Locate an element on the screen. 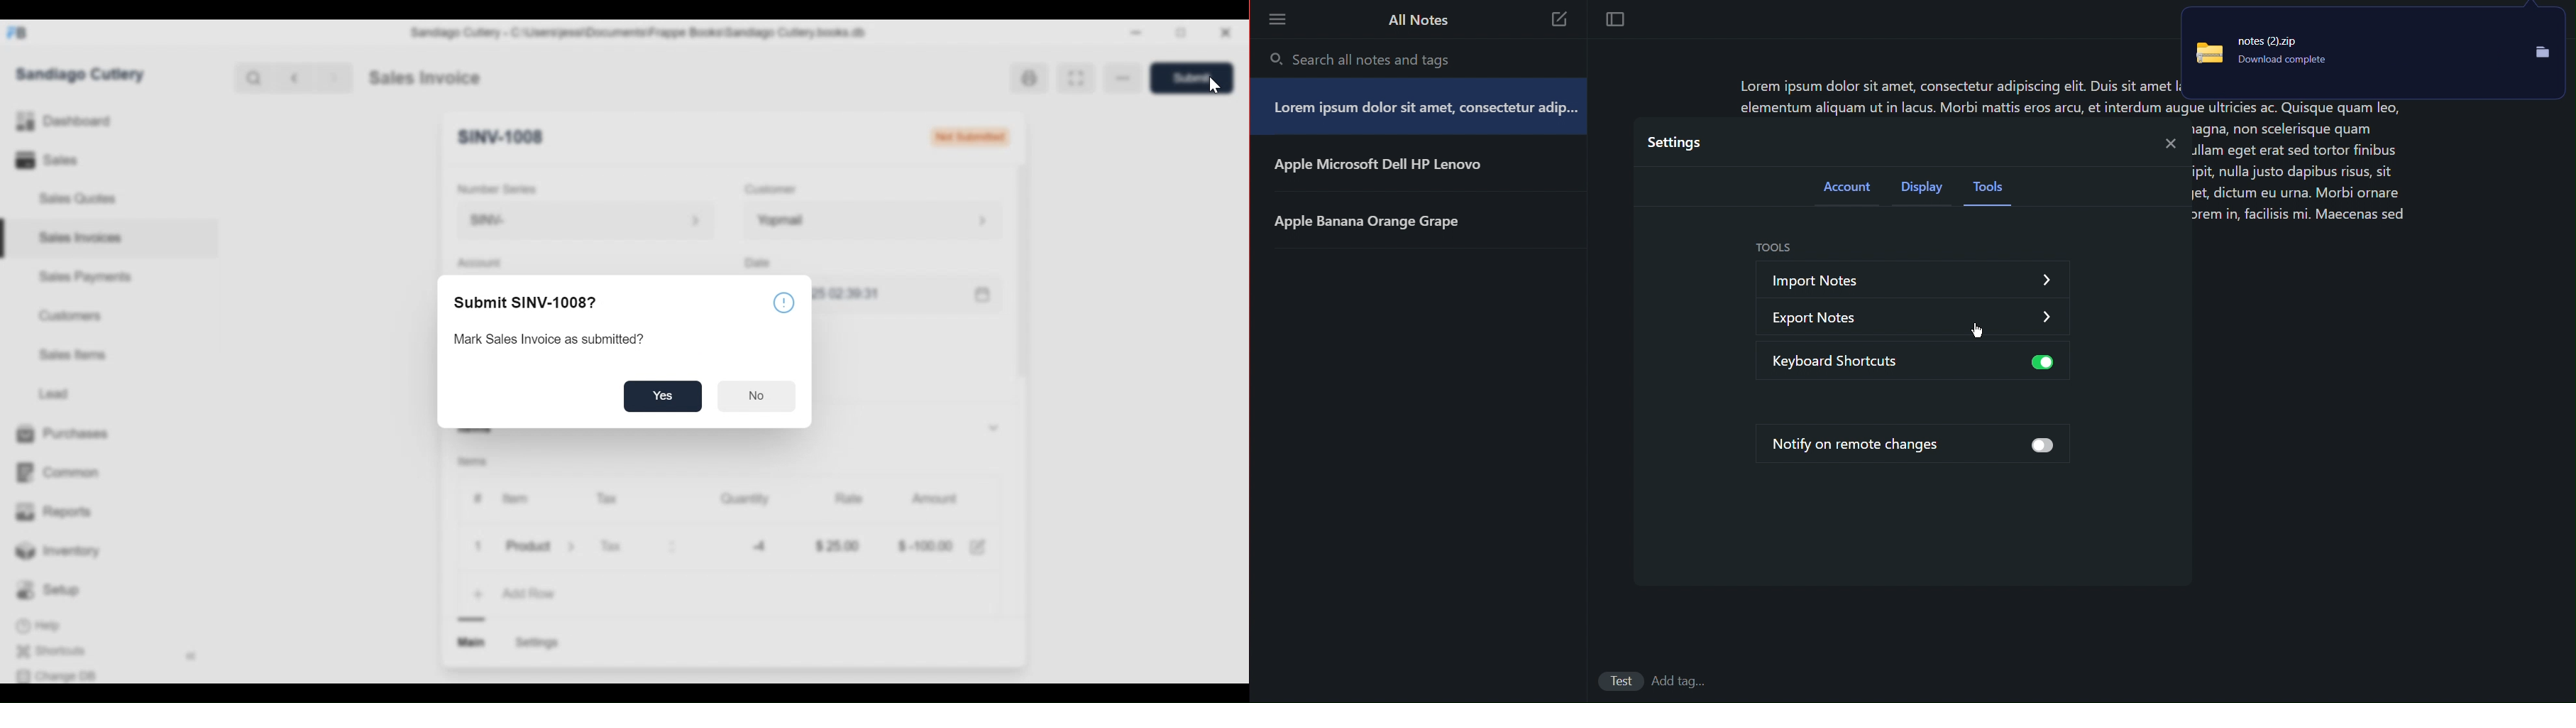 Image resolution: width=2576 pixels, height=728 pixels. Lorem ipsum dolor sit amet, consectetur adipiscing elit. Duis sit amet I;
dip... elementum aliquam ut in lacus. Morbi mattis eros arcu, et interdum augue ultricies ac. Quisque quam leo, is located at coordinates (1957, 94).